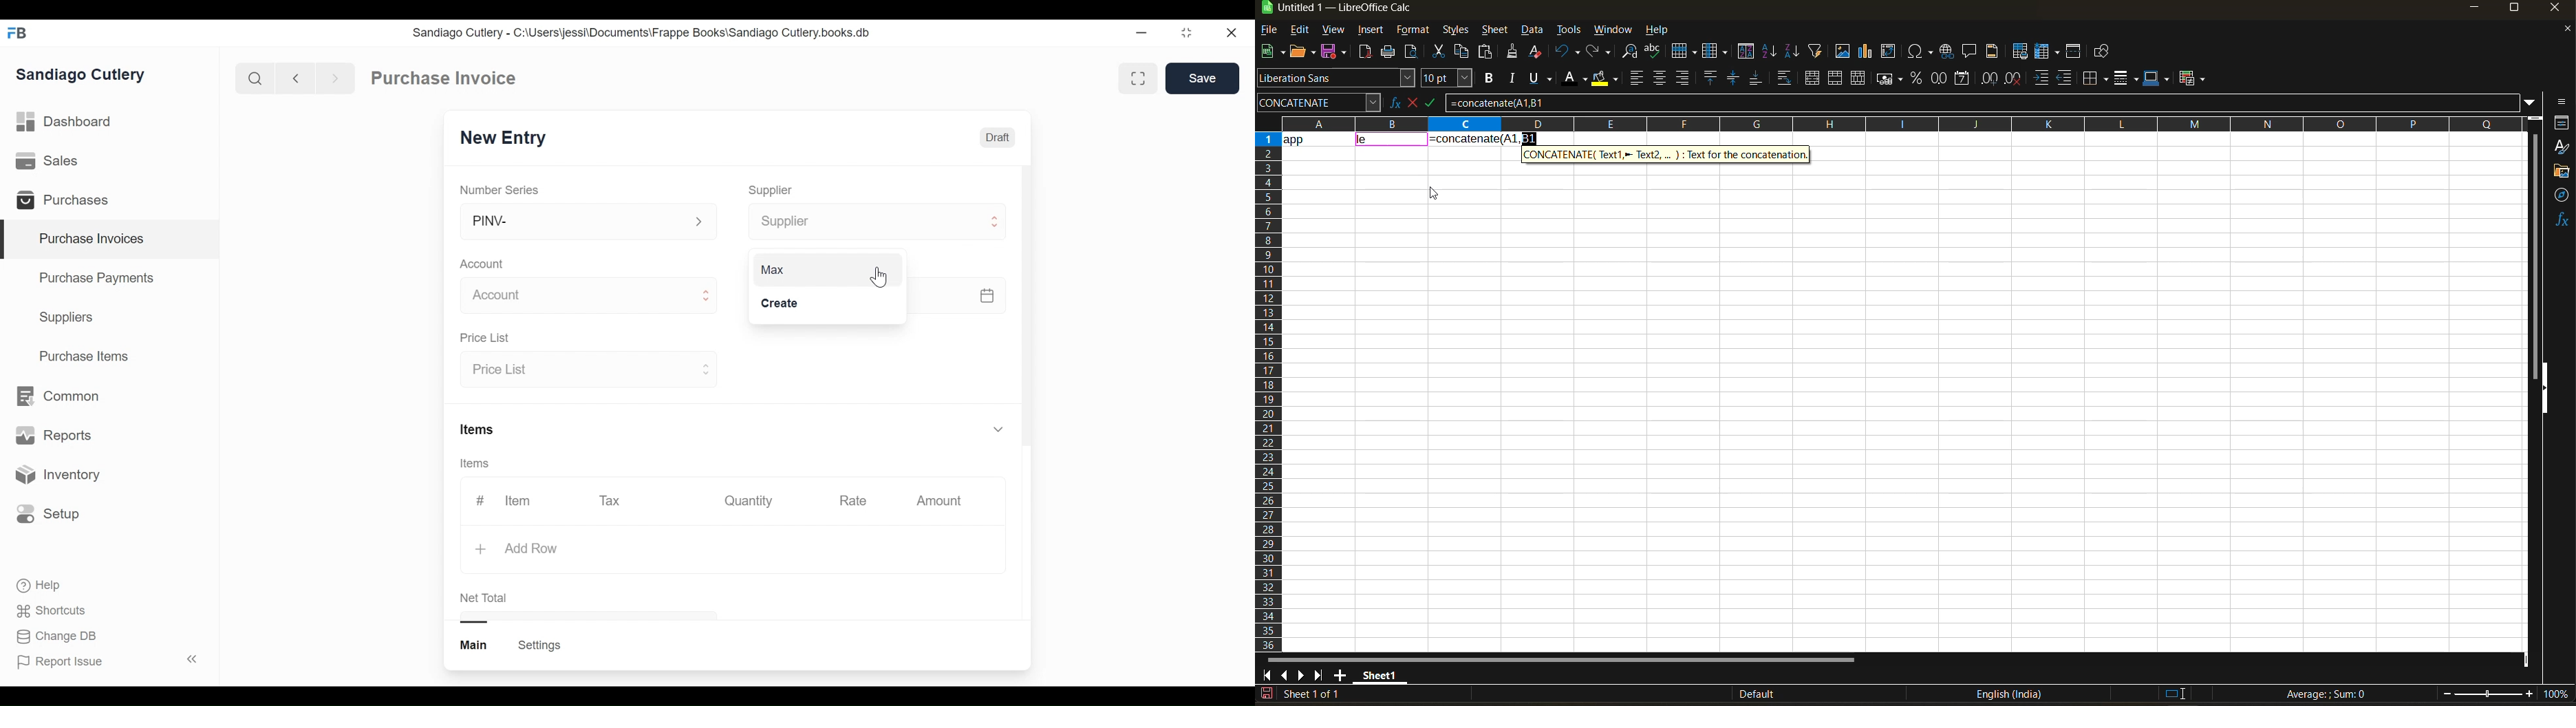 The height and width of the screenshot is (728, 2576). I want to click on Toggle between form and full view, so click(1139, 78).